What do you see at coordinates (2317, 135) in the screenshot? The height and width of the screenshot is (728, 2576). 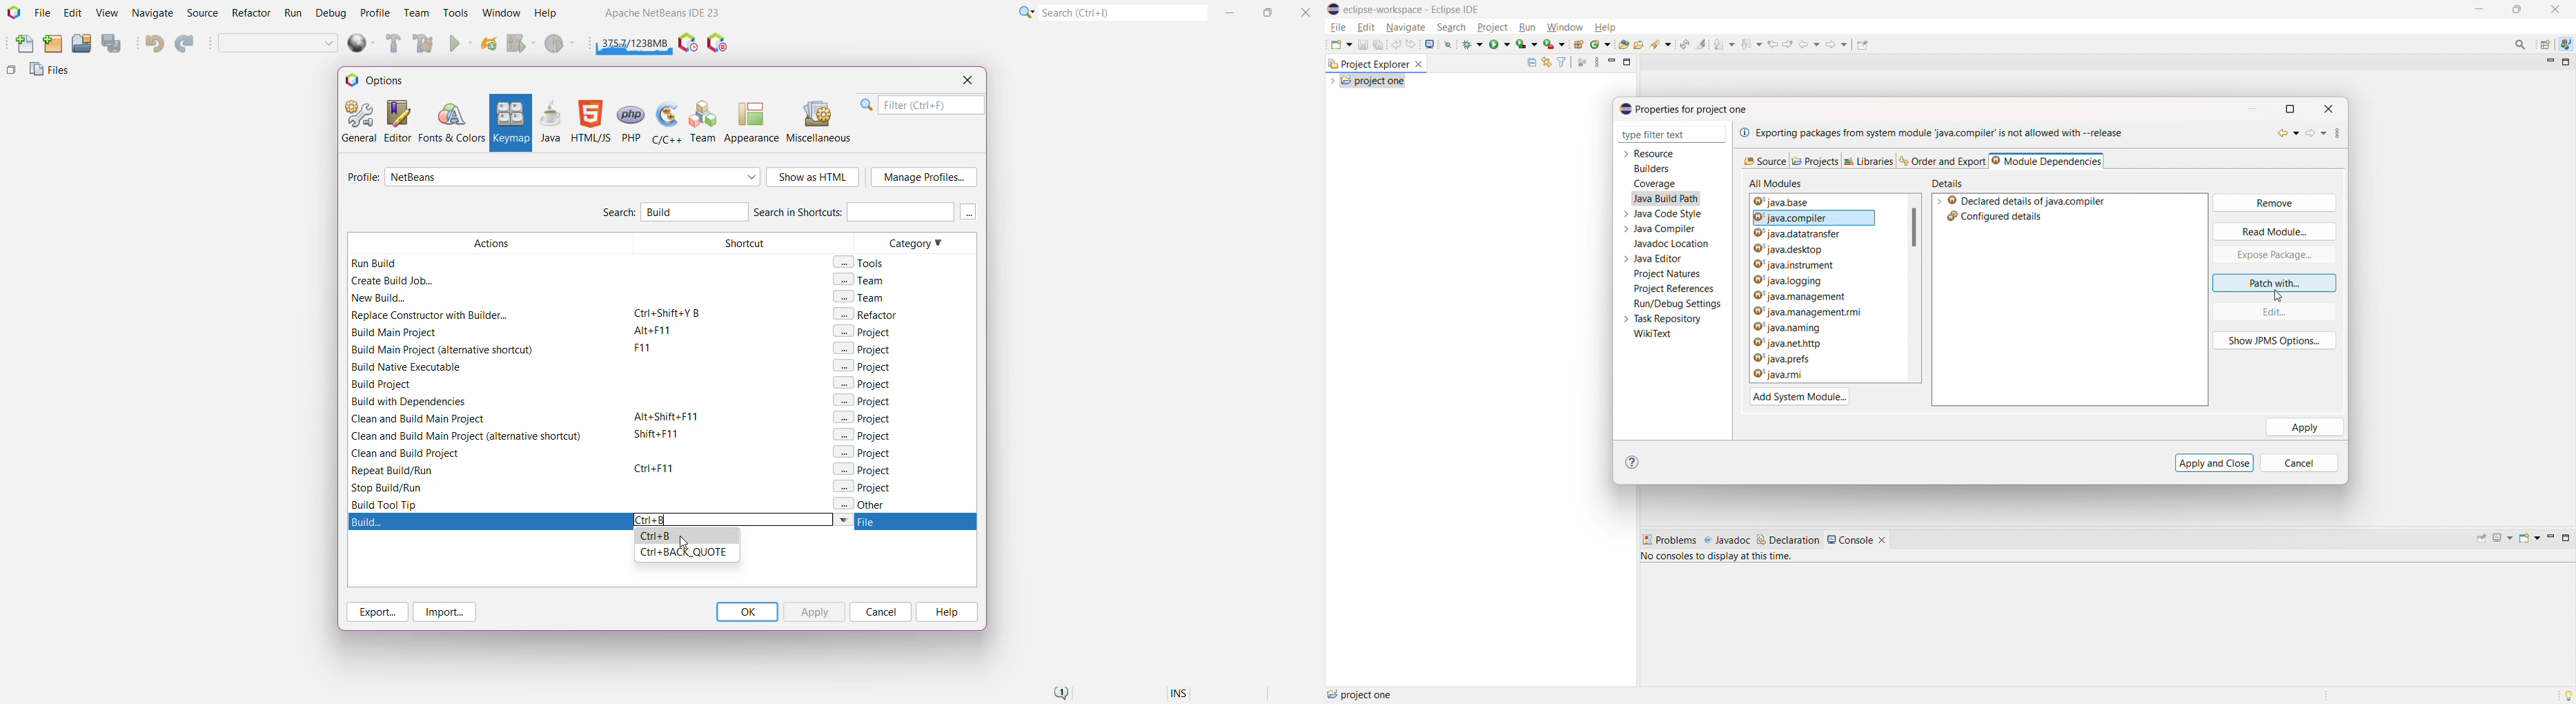 I see `forward` at bounding box center [2317, 135].